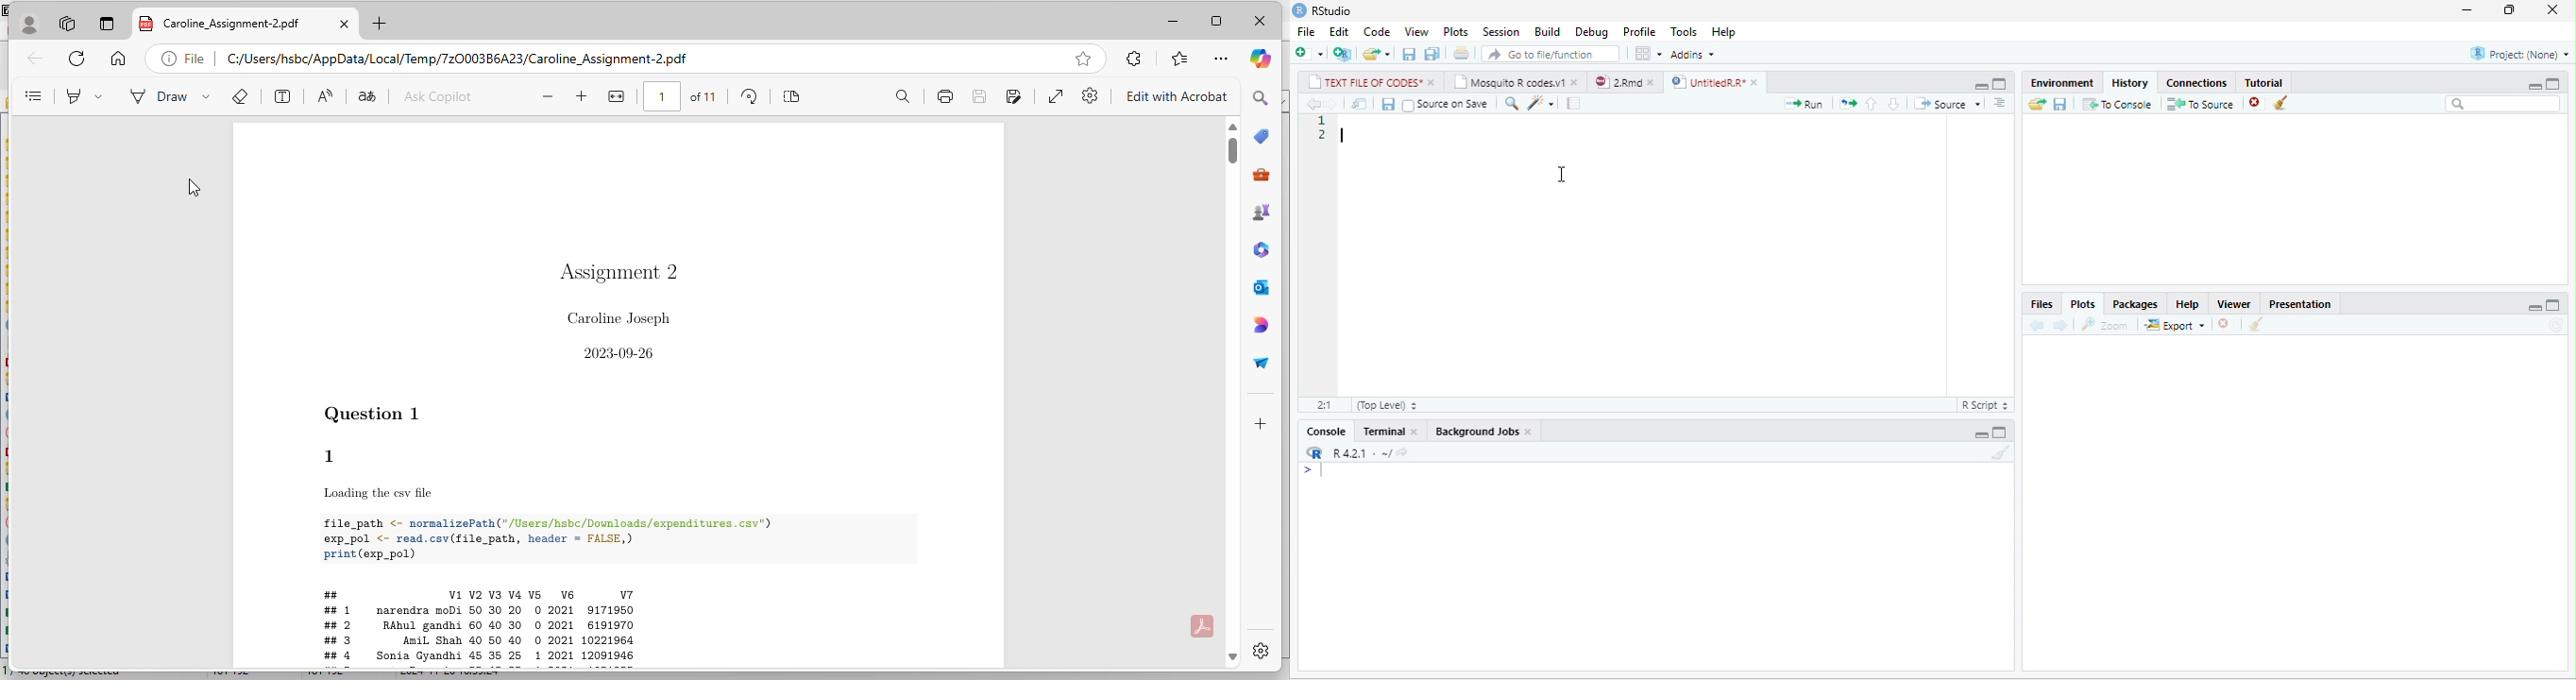 This screenshot has height=700, width=2576. Describe the element at coordinates (1684, 32) in the screenshot. I see `Tools` at that location.